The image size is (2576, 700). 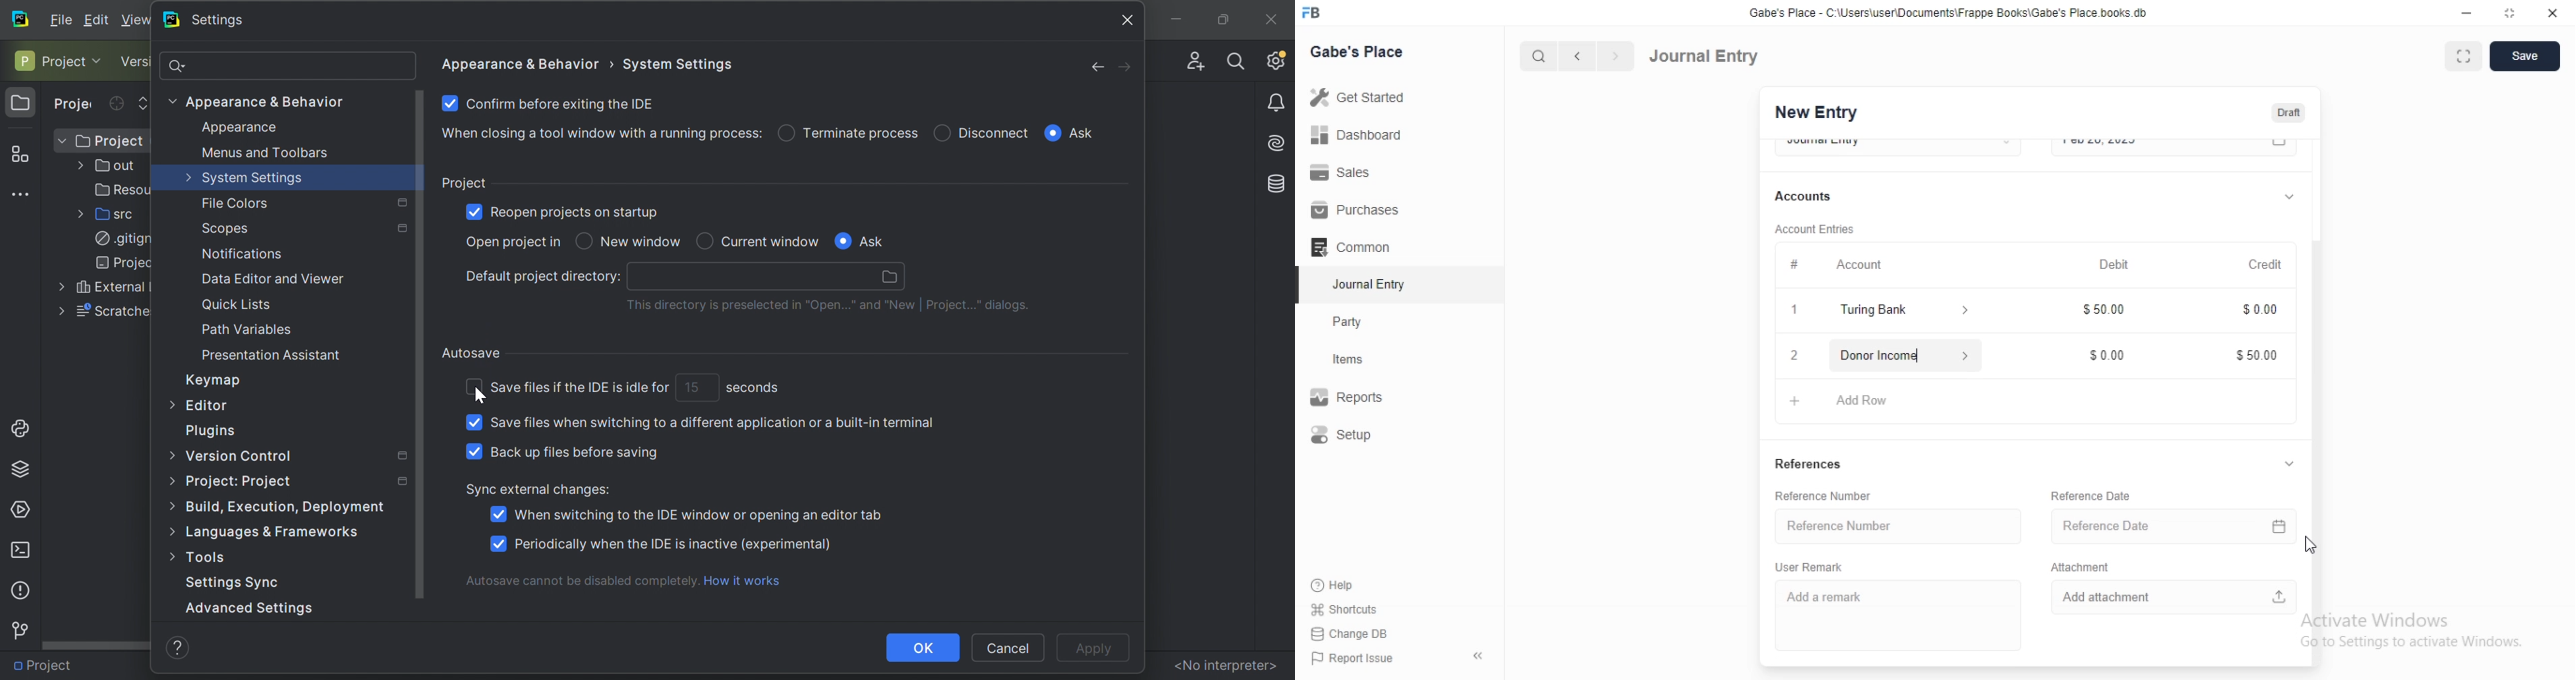 I want to click on Dashboard, so click(x=1361, y=134).